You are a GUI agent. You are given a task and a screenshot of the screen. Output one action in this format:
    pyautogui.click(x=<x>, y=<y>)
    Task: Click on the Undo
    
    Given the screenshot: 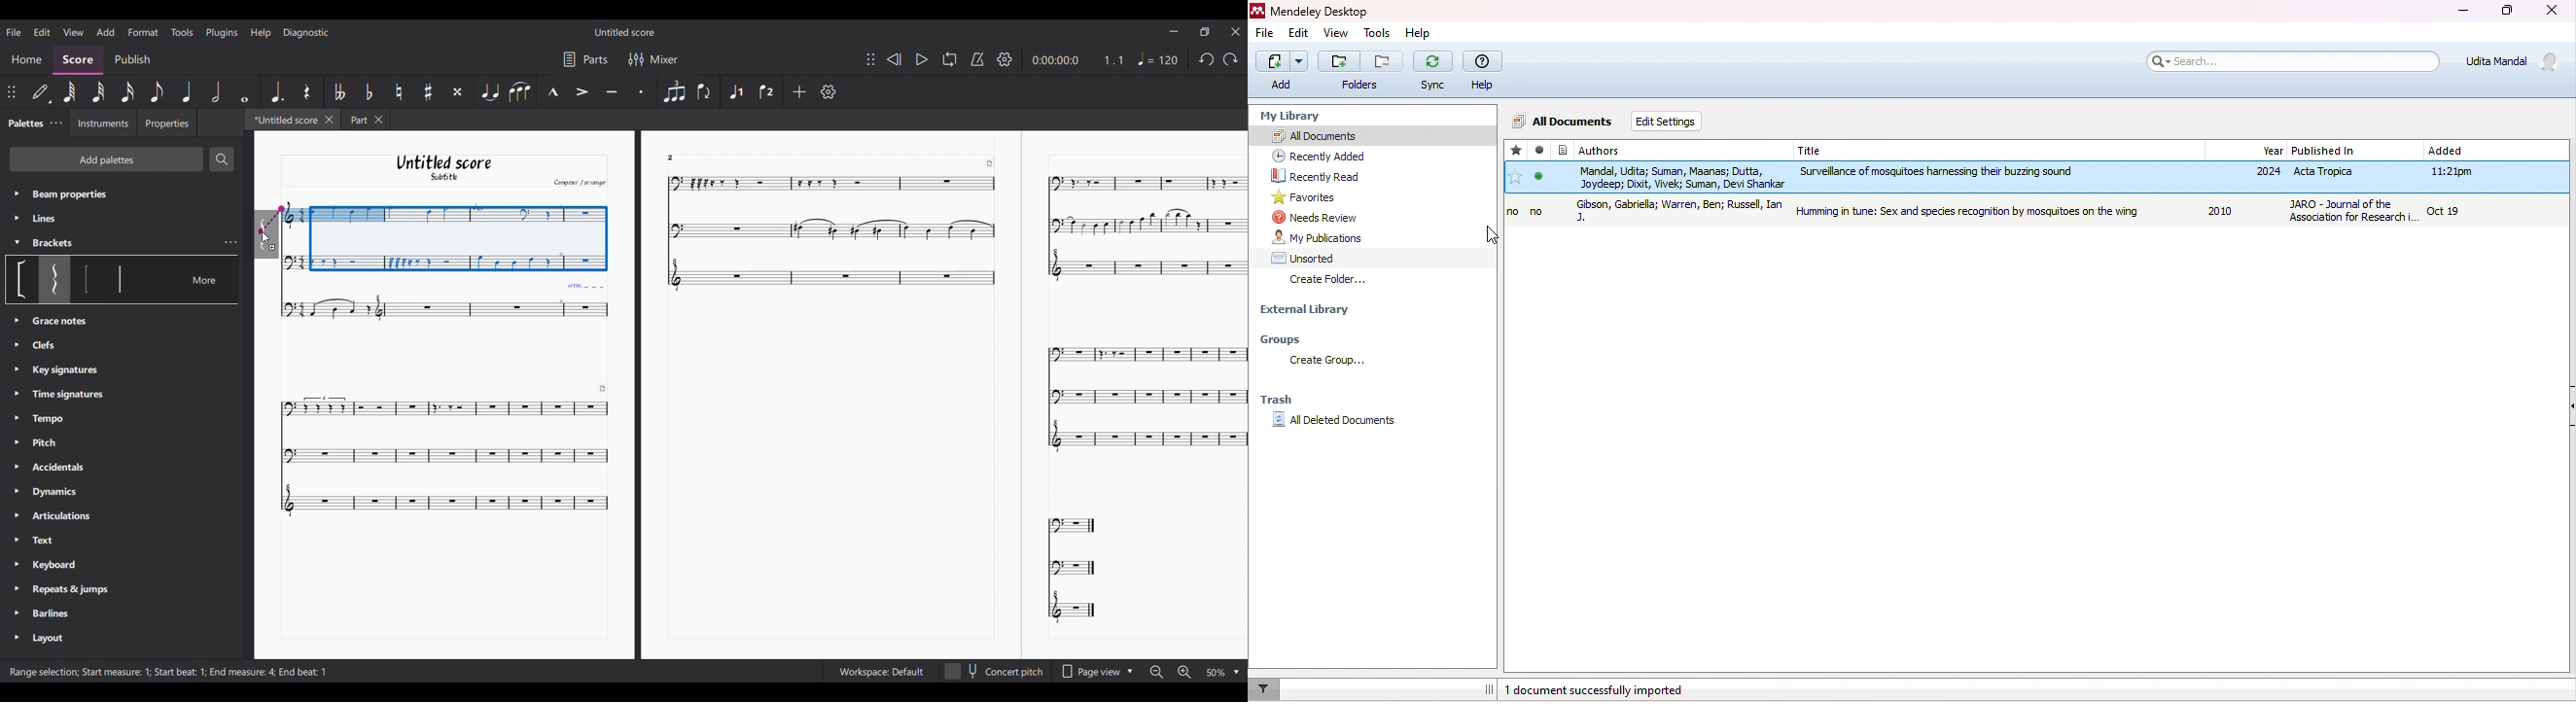 What is the action you would take?
    pyautogui.click(x=1231, y=62)
    